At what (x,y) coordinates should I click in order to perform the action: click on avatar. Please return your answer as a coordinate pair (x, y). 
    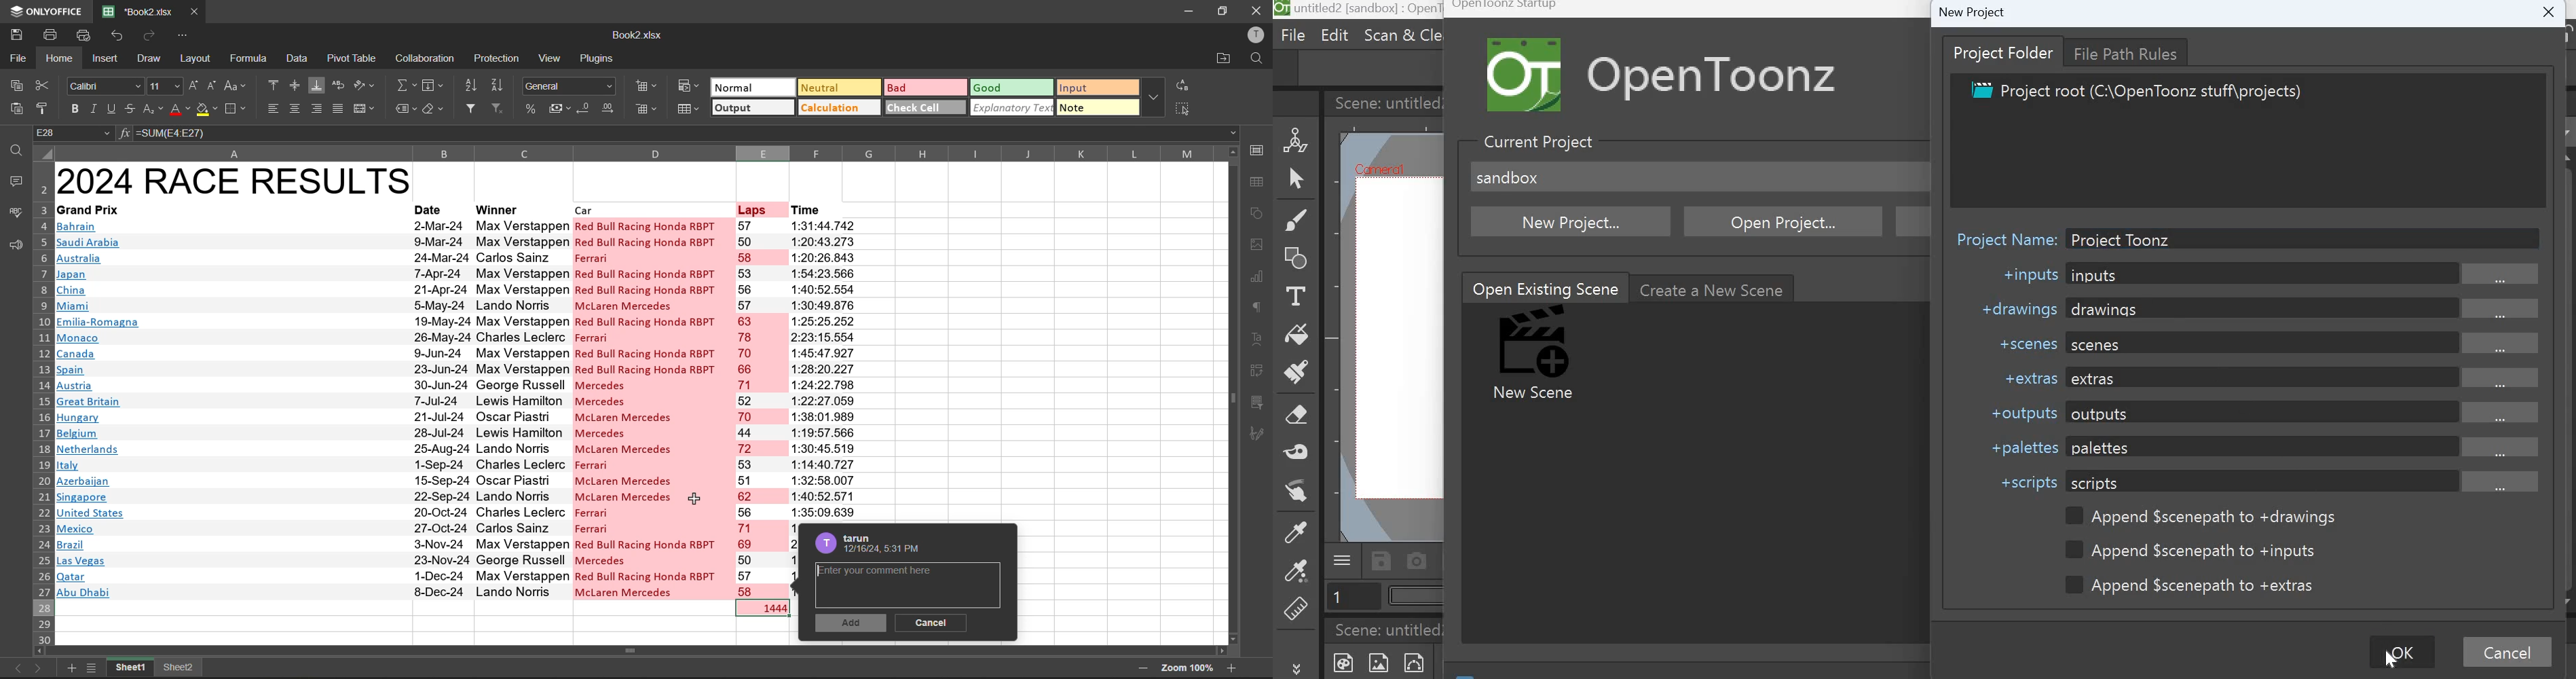
    Looking at the image, I should click on (823, 543).